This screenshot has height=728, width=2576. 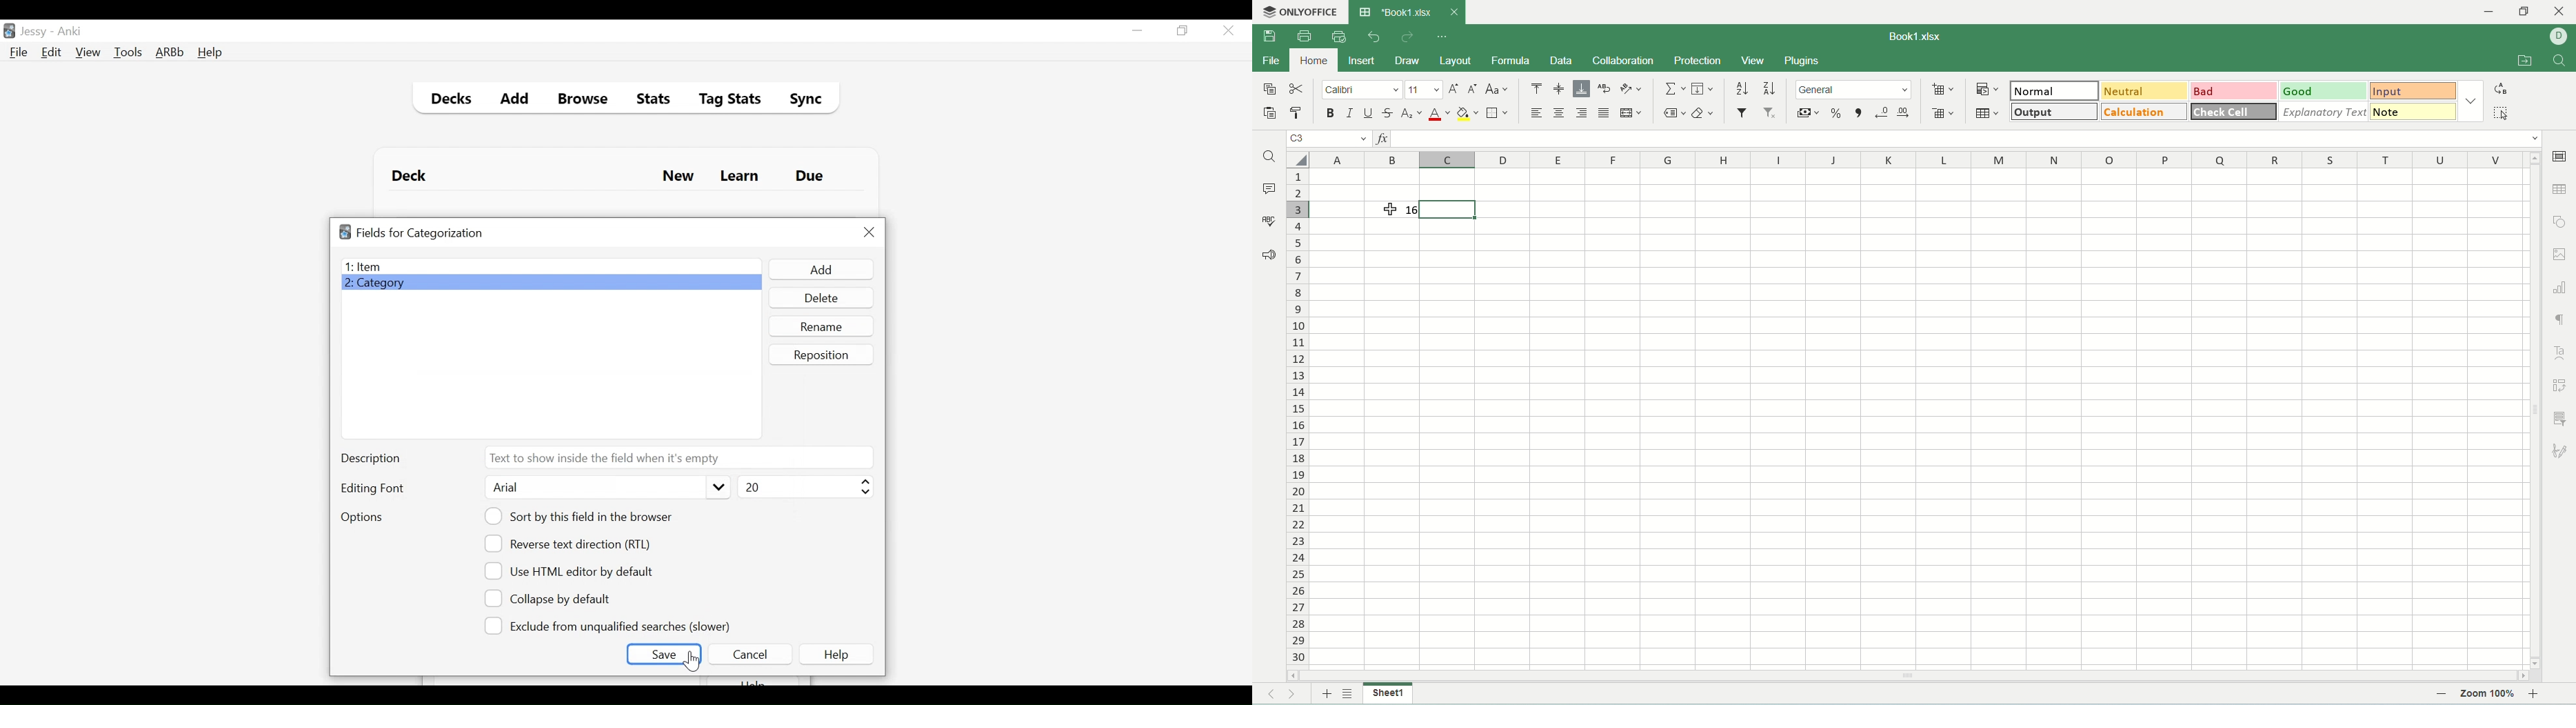 I want to click on strikethrough, so click(x=1389, y=115).